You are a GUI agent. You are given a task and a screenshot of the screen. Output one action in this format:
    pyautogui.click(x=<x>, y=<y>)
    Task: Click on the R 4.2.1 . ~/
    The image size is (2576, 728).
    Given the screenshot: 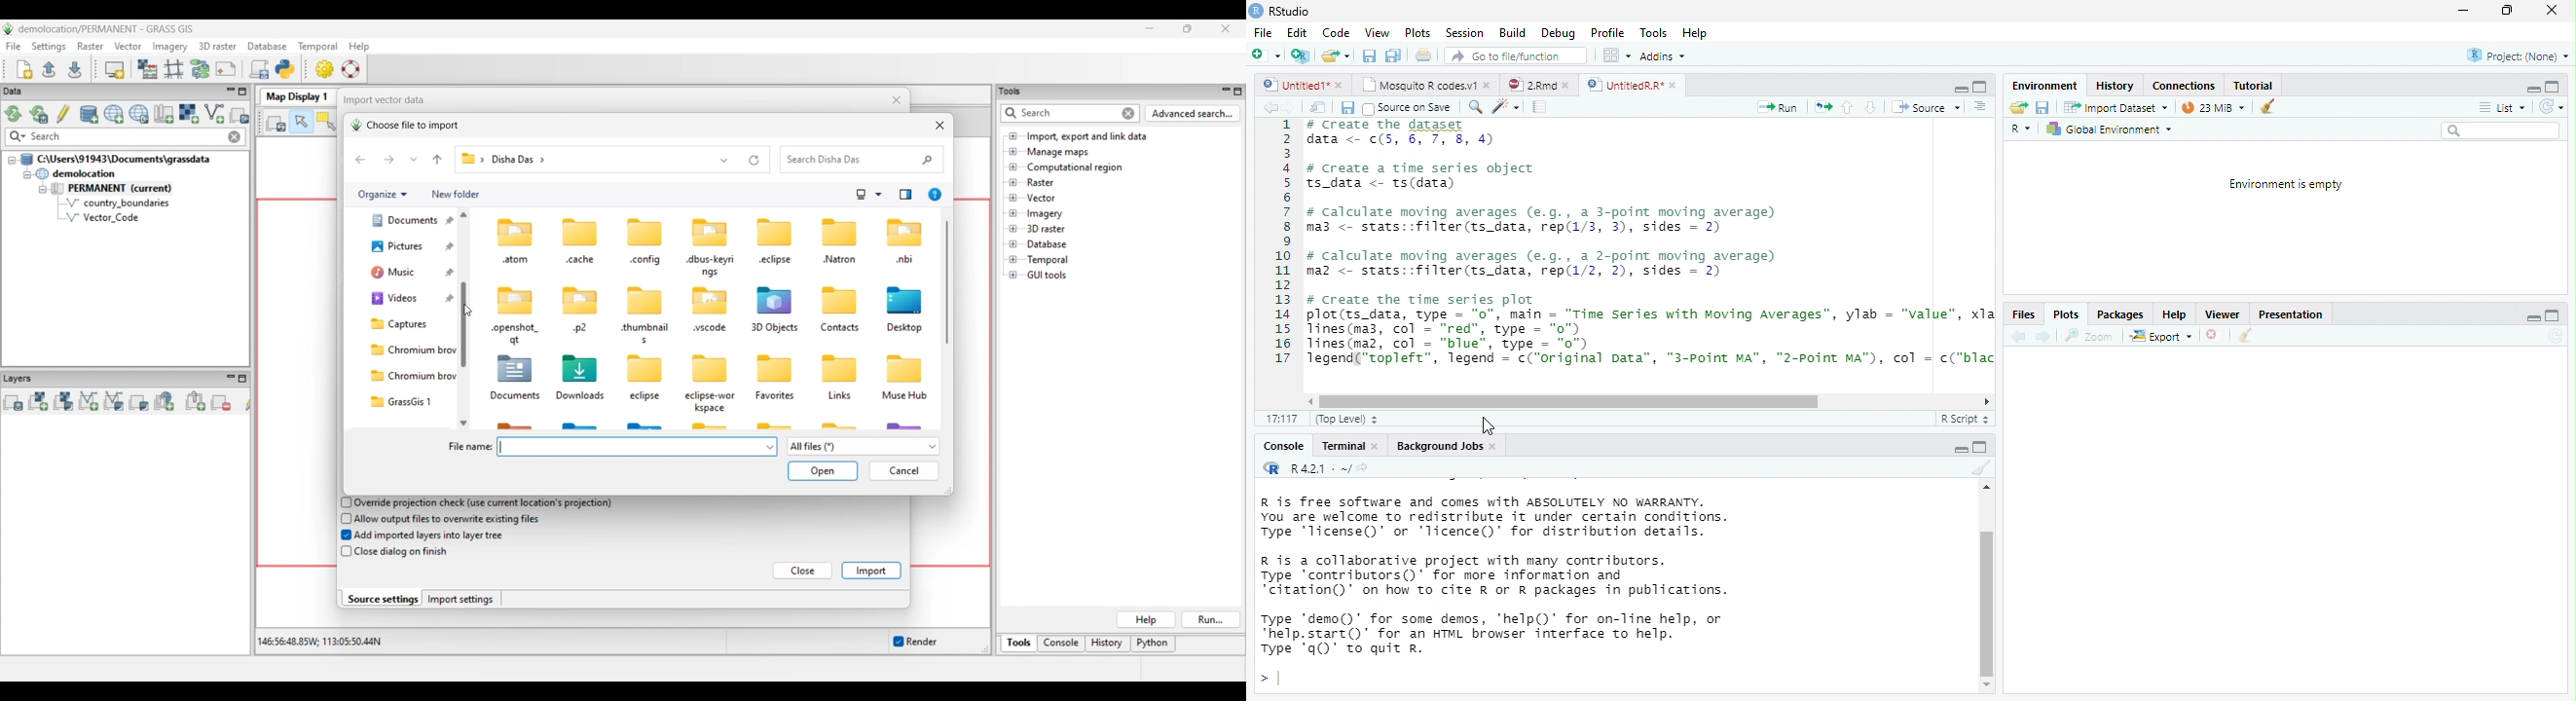 What is the action you would take?
    pyautogui.click(x=1318, y=467)
    